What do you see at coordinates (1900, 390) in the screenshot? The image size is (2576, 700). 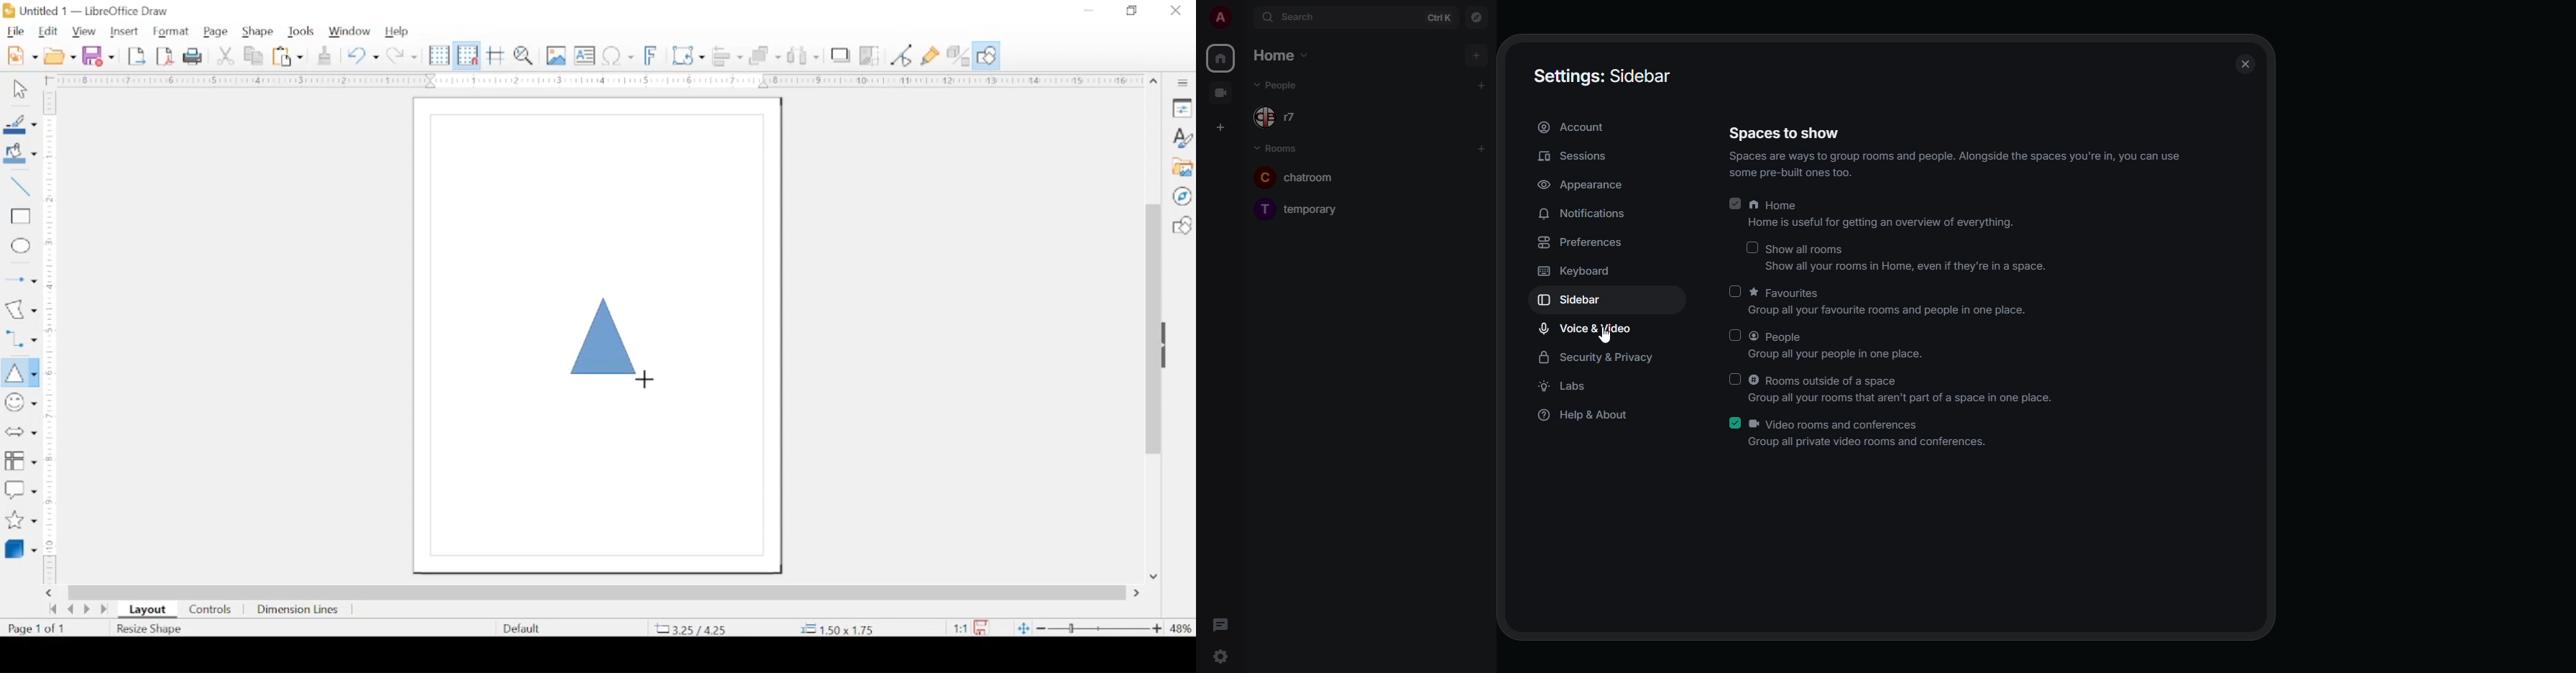 I see `rooms outside of a space` at bounding box center [1900, 390].